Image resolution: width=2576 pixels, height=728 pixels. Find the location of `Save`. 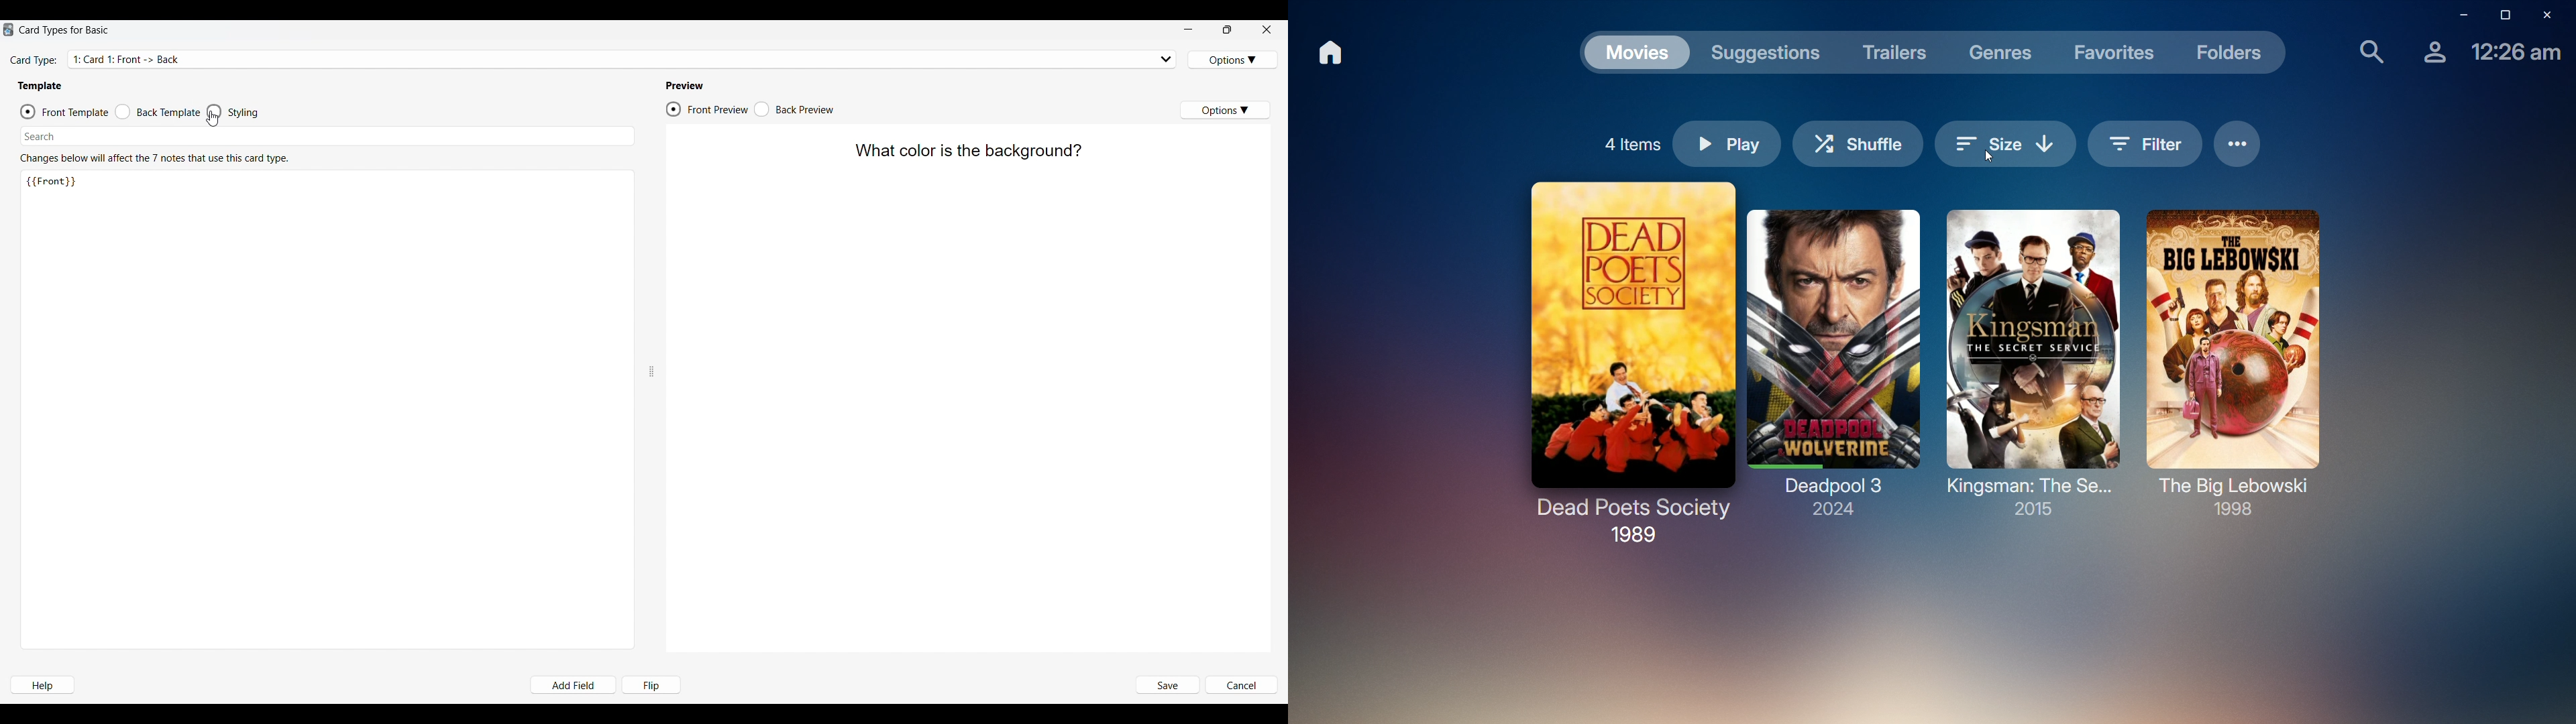

Save is located at coordinates (1167, 686).